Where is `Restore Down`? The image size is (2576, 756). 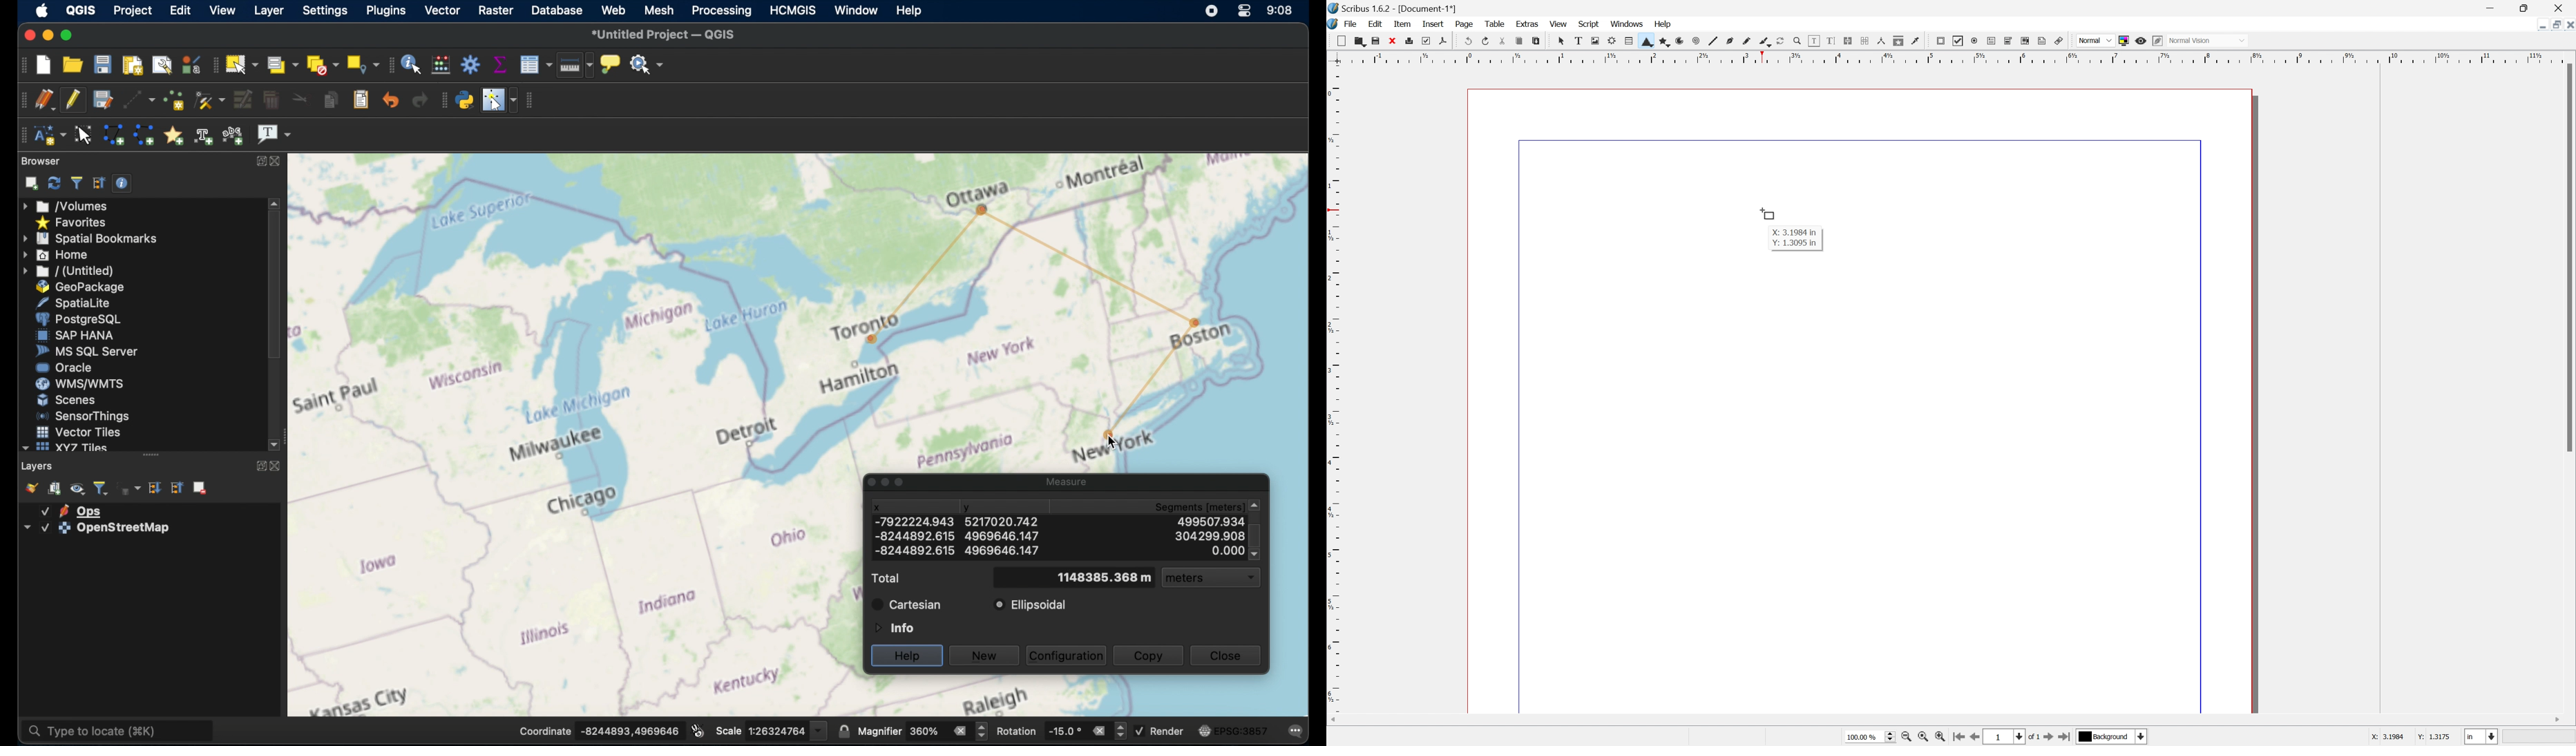
Restore Down is located at coordinates (2528, 7).